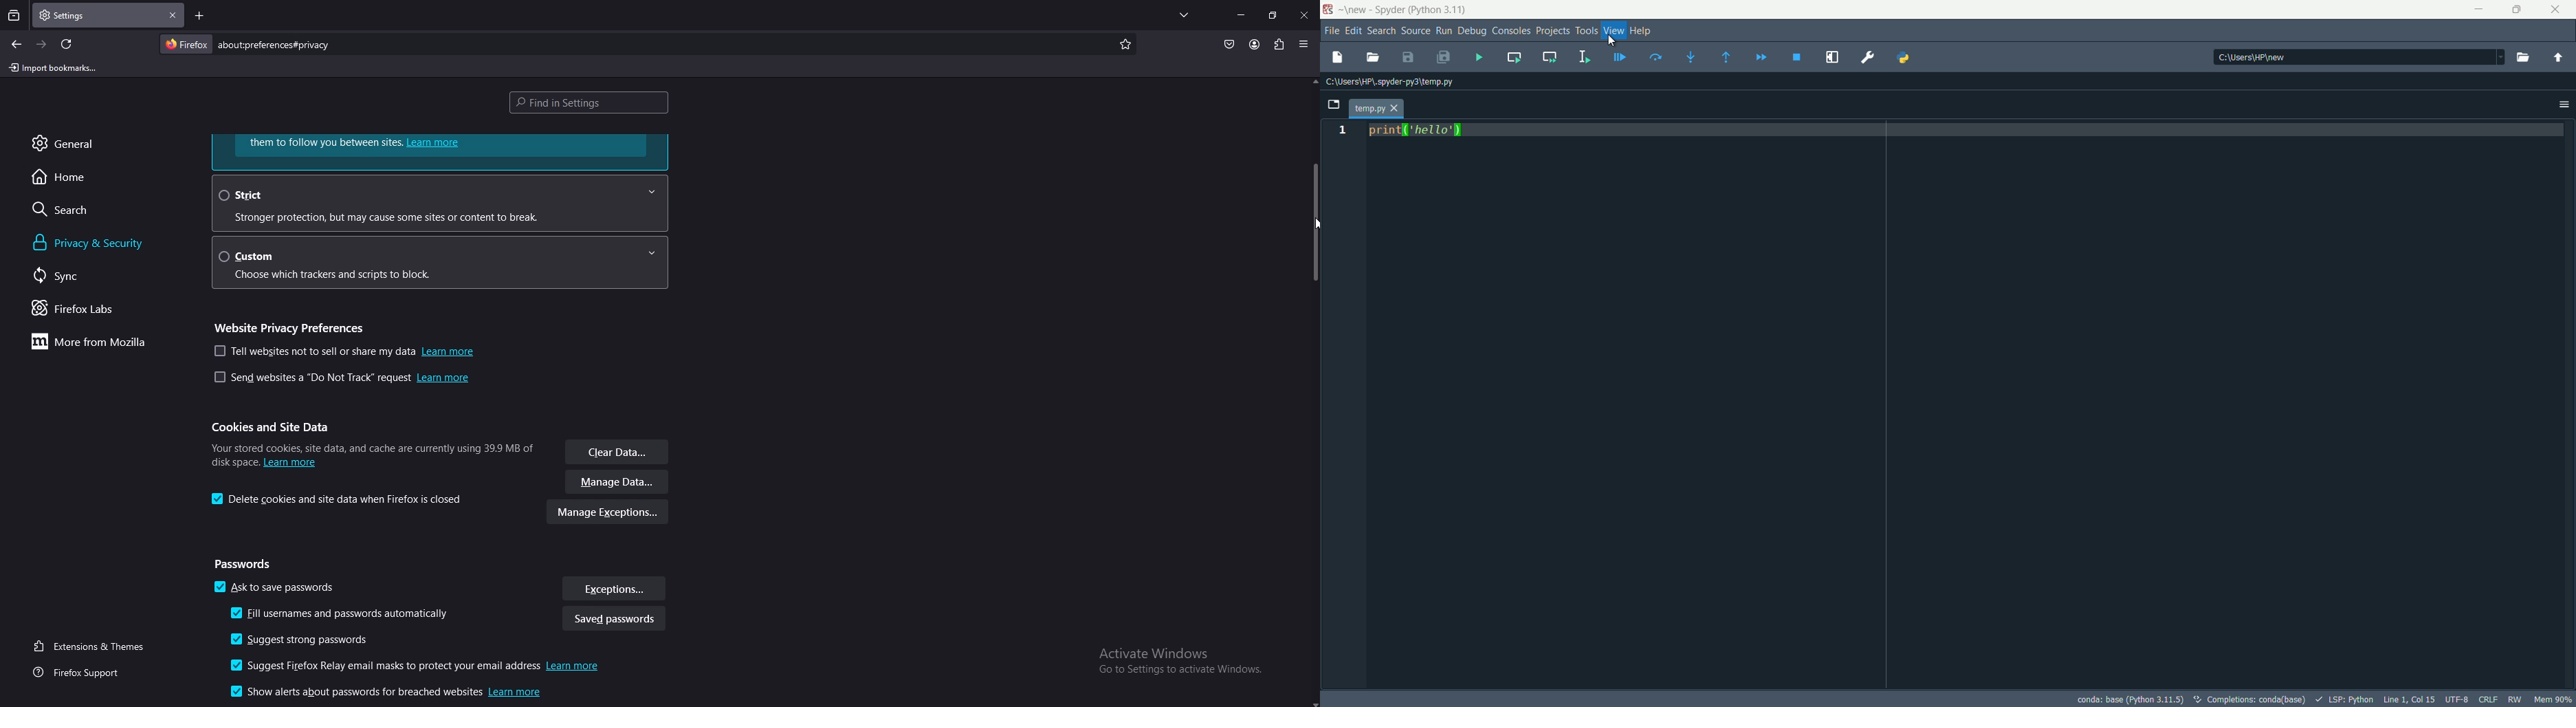 This screenshot has width=2576, height=728. What do you see at coordinates (345, 351) in the screenshot?
I see `tell websites not to sell my data` at bounding box center [345, 351].